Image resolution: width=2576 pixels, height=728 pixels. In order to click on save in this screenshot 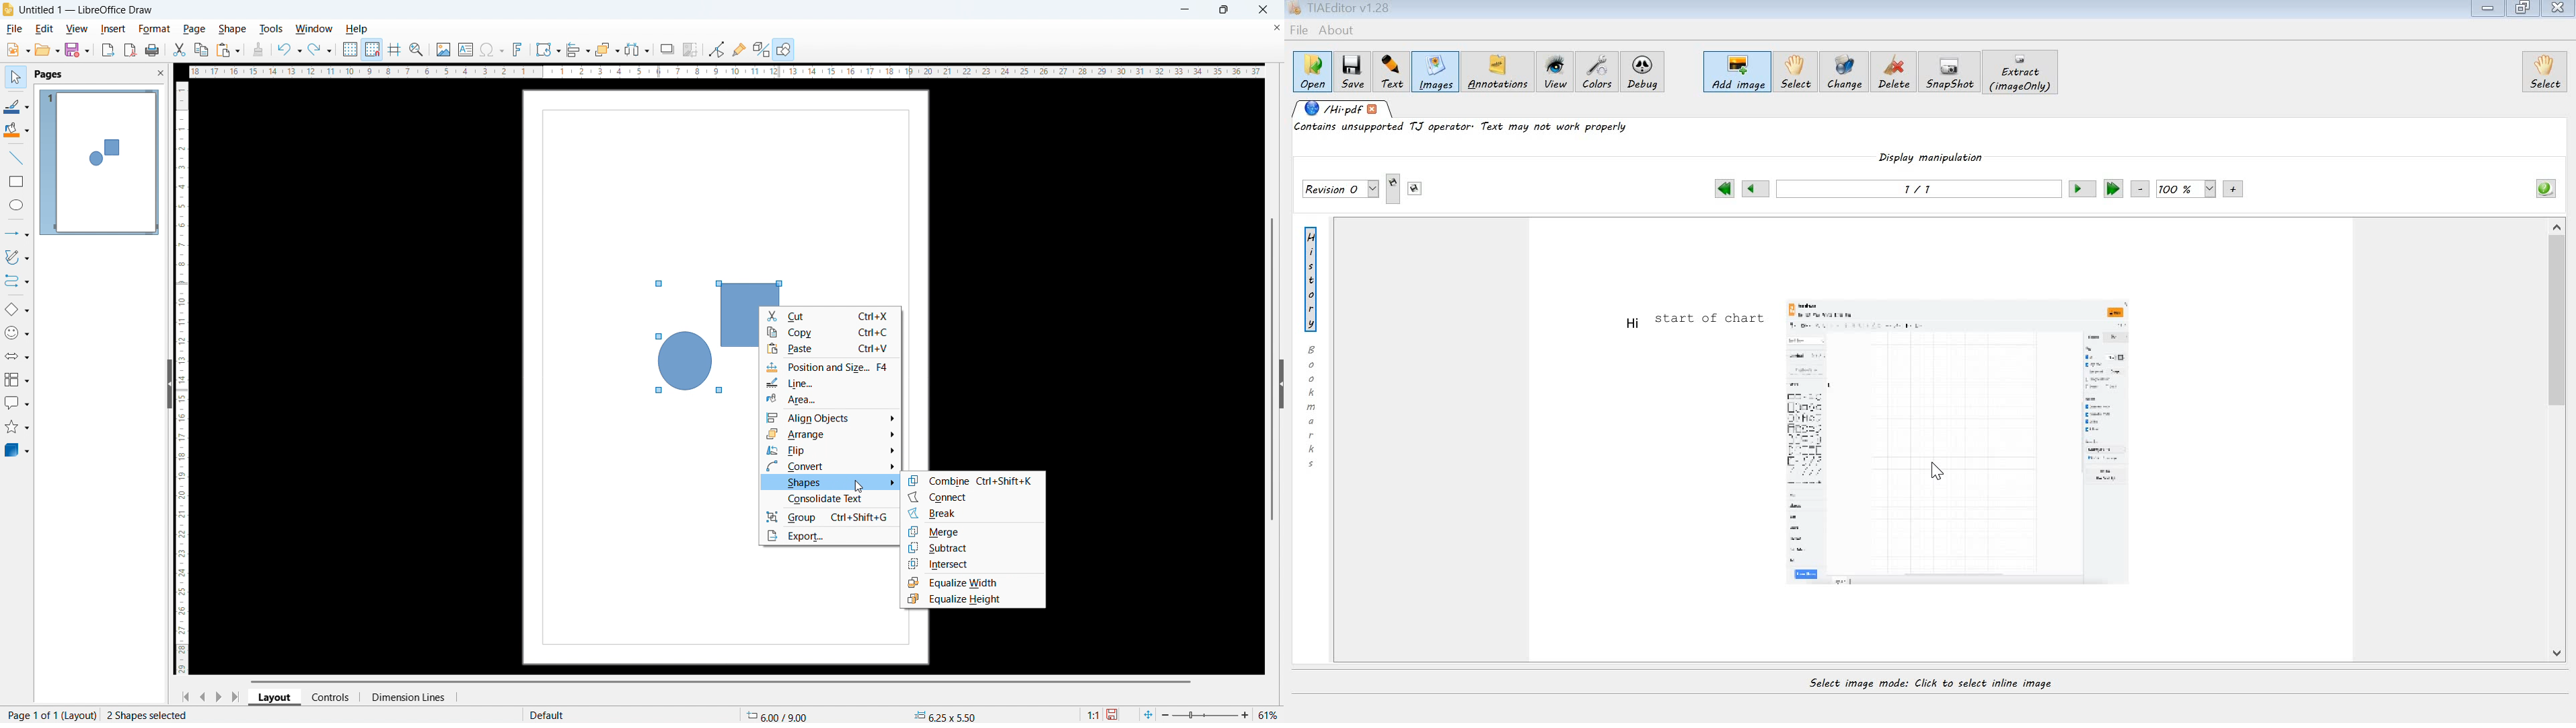, I will do `click(78, 50)`.